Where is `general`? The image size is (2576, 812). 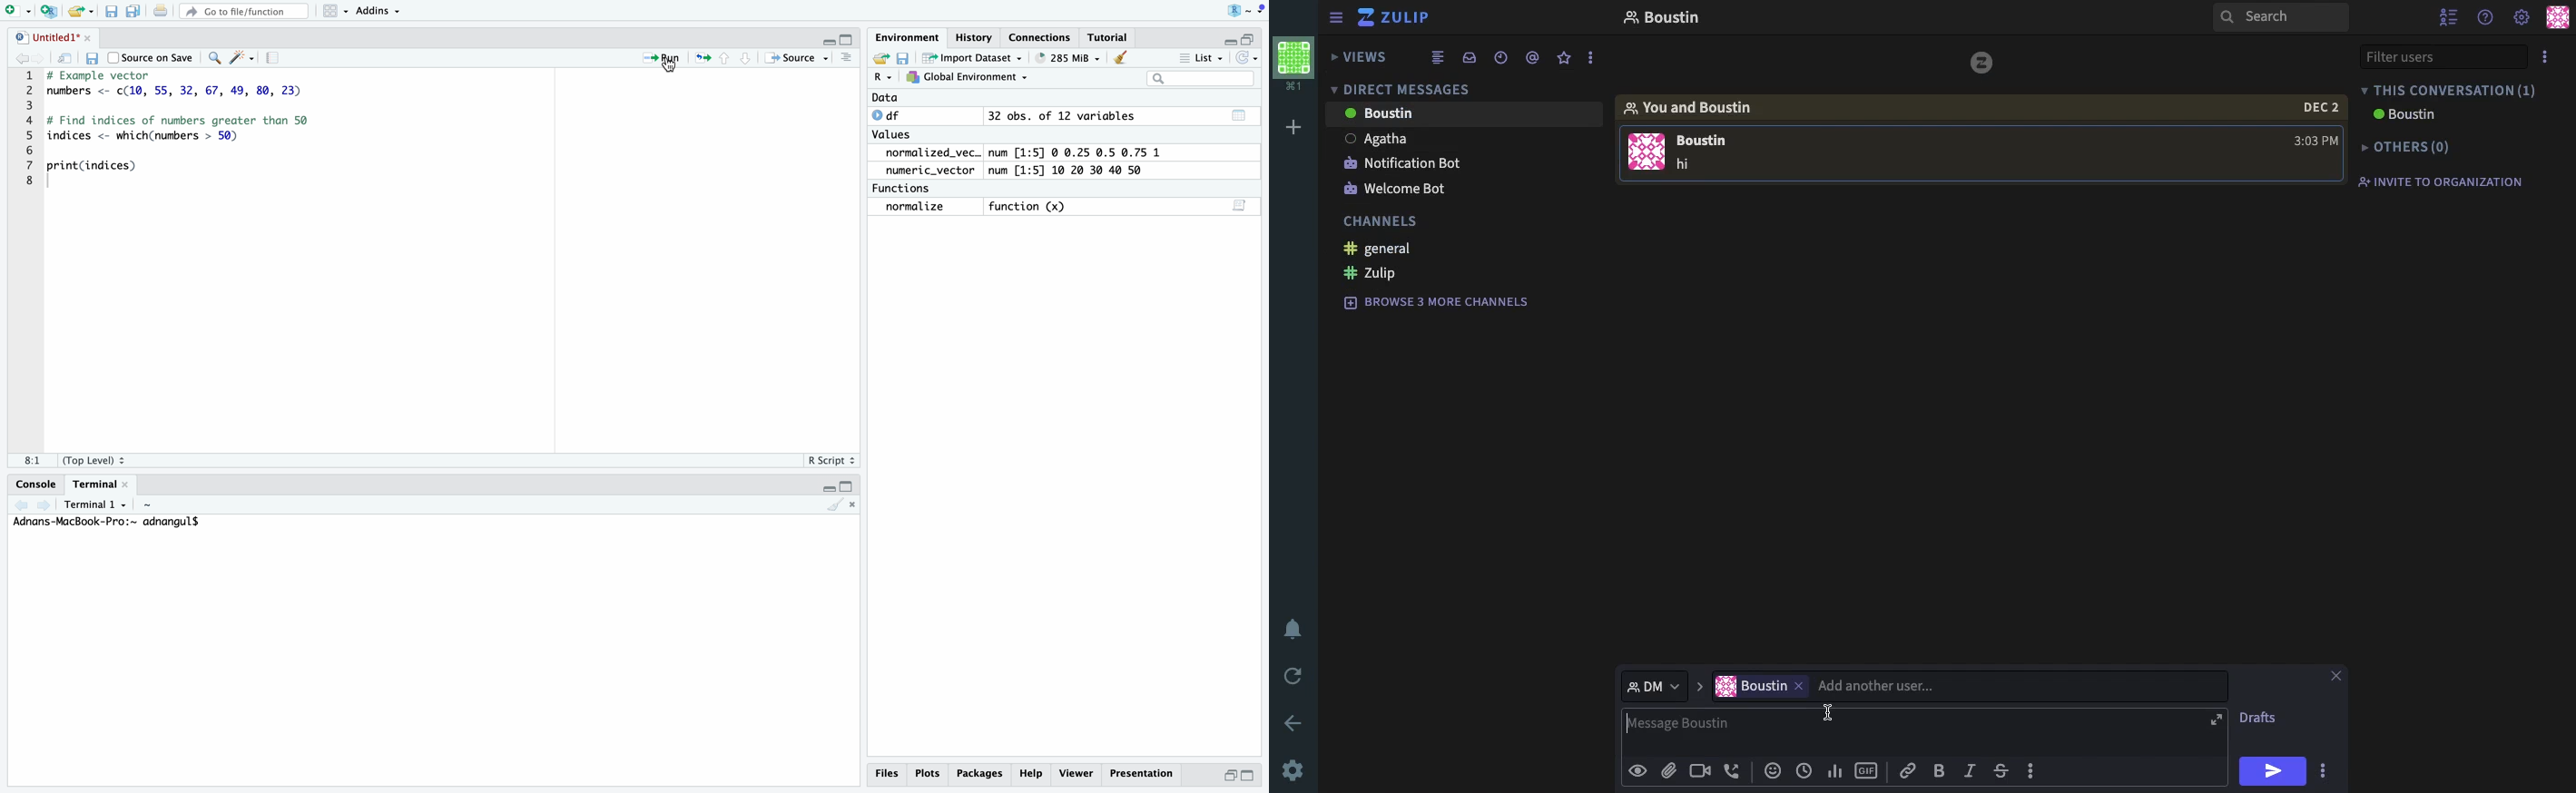 general is located at coordinates (1377, 250).